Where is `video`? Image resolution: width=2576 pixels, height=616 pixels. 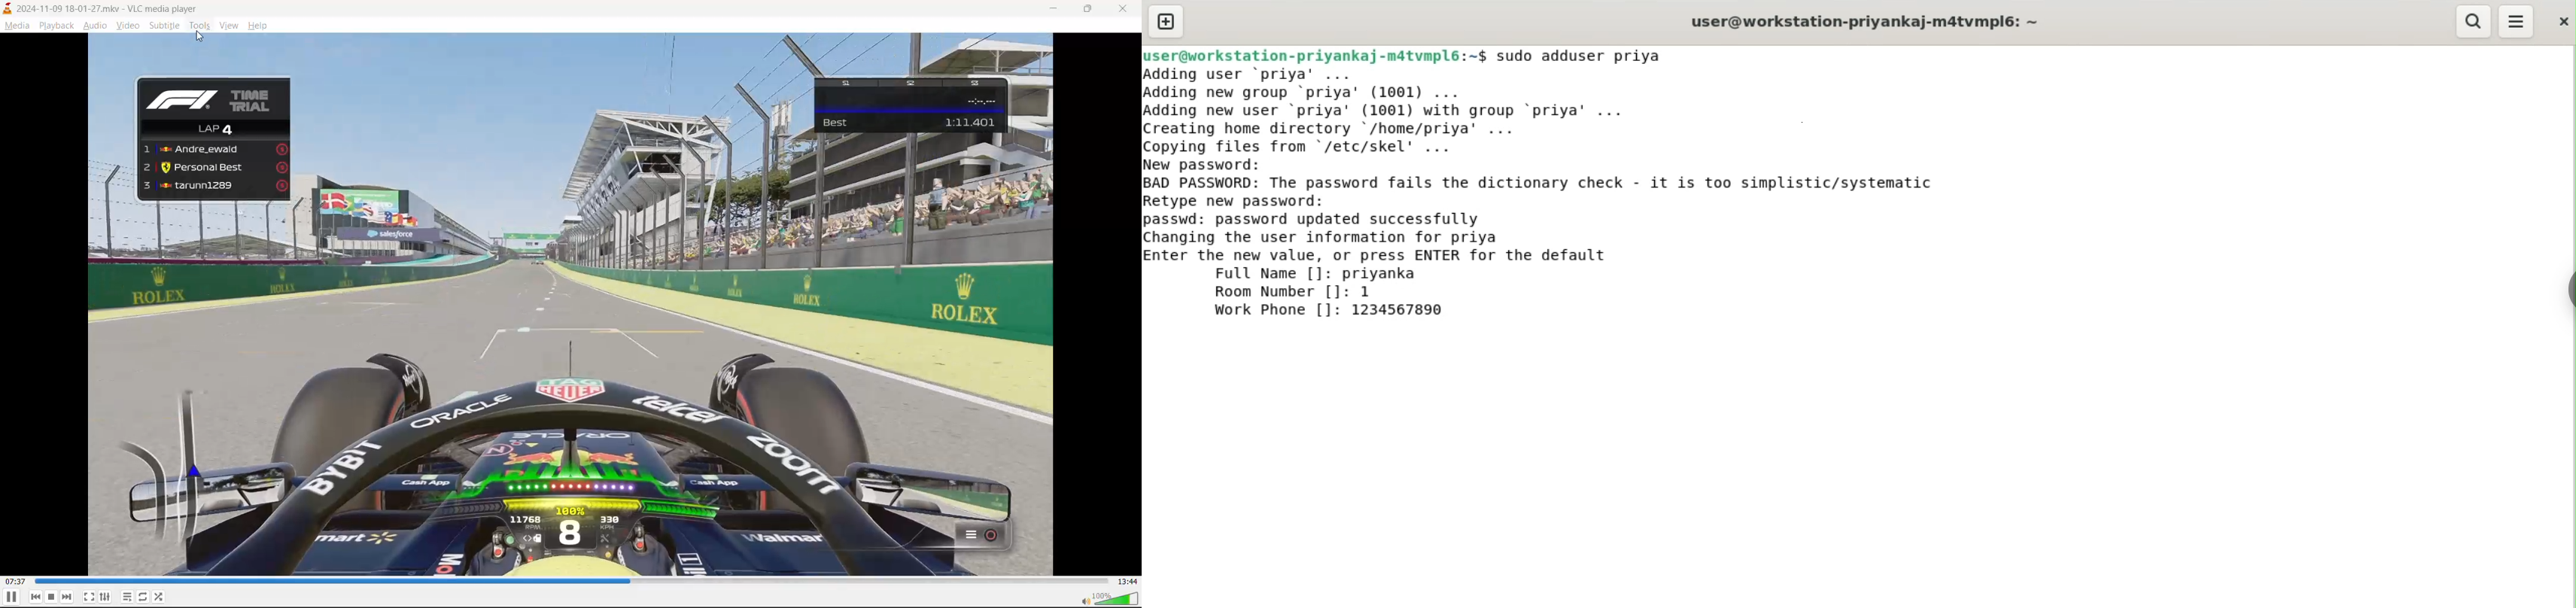
video is located at coordinates (570, 304).